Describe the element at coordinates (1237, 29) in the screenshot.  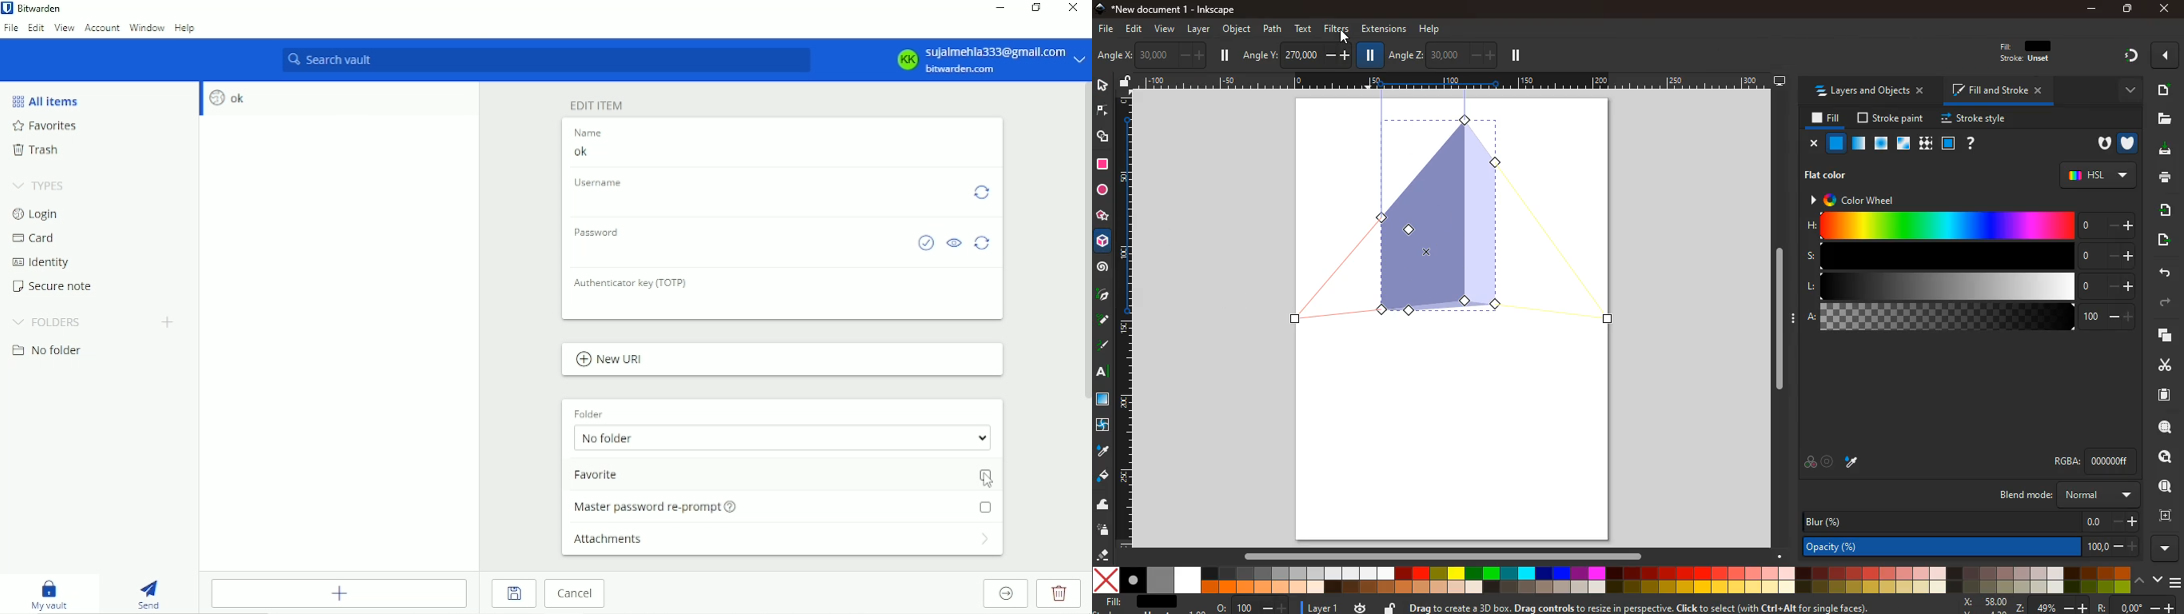
I see `object` at that location.